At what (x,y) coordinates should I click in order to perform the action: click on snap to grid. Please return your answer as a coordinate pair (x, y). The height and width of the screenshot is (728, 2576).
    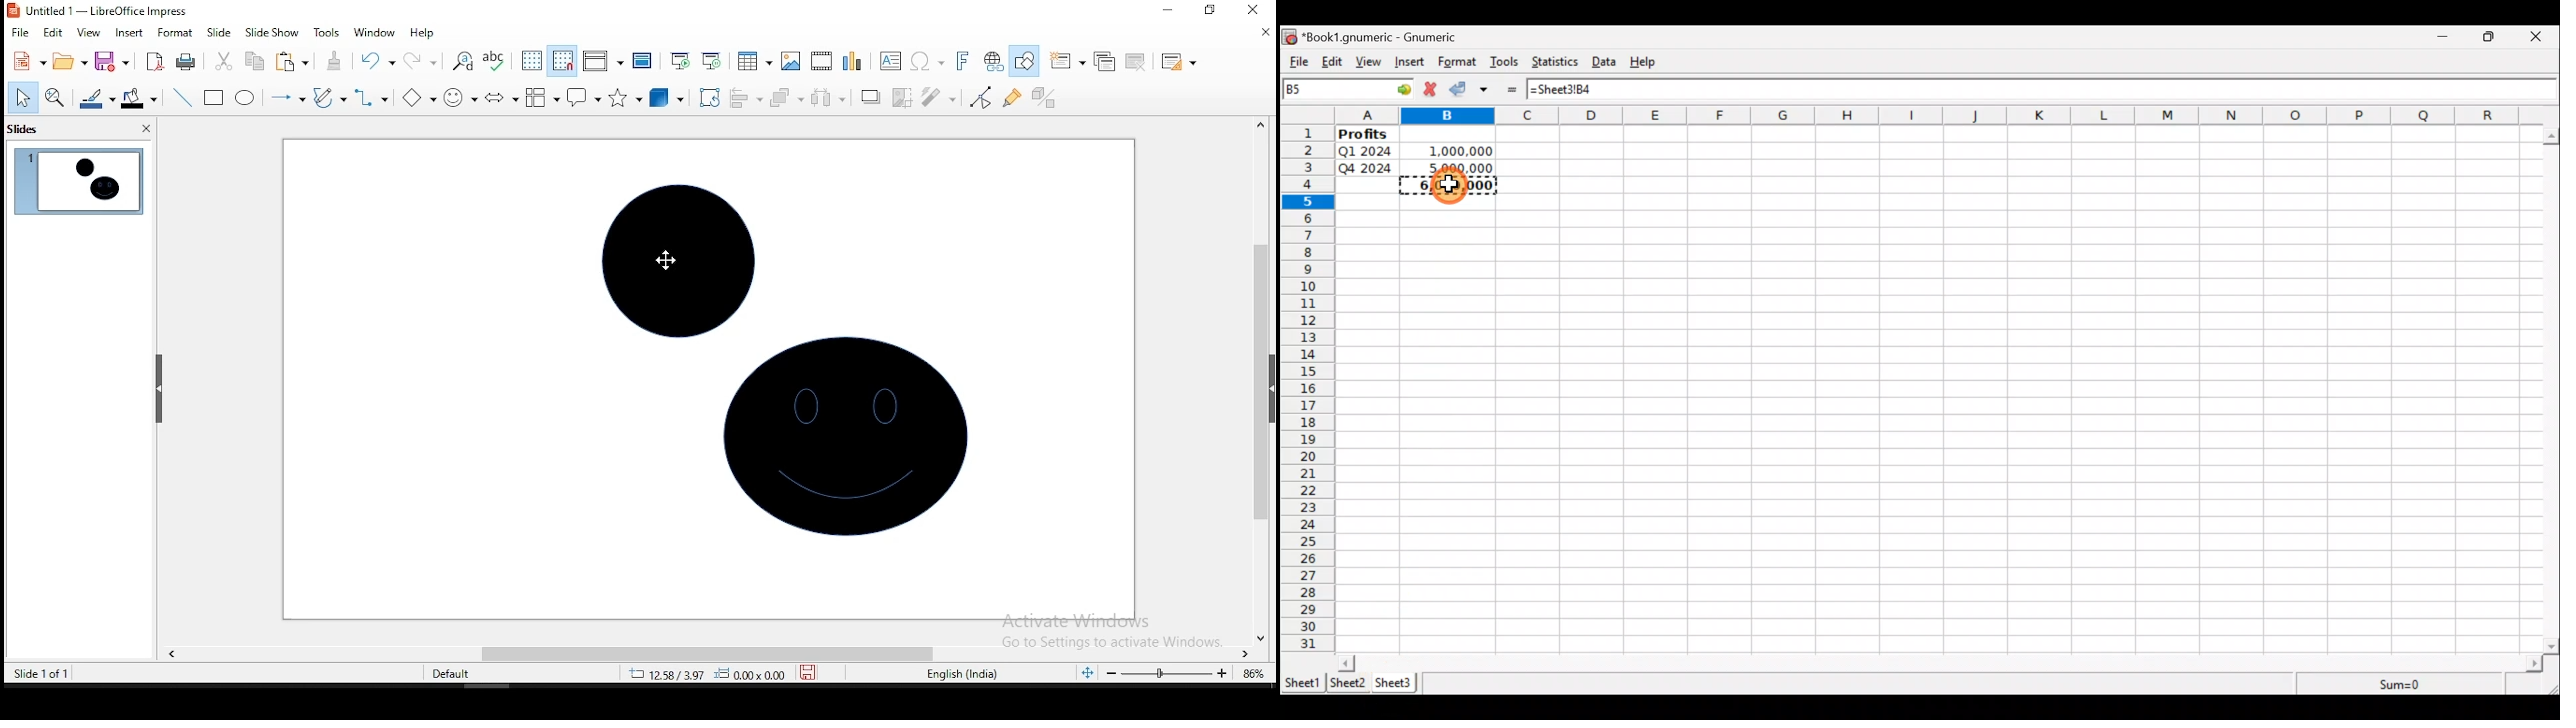
    Looking at the image, I should click on (561, 61).